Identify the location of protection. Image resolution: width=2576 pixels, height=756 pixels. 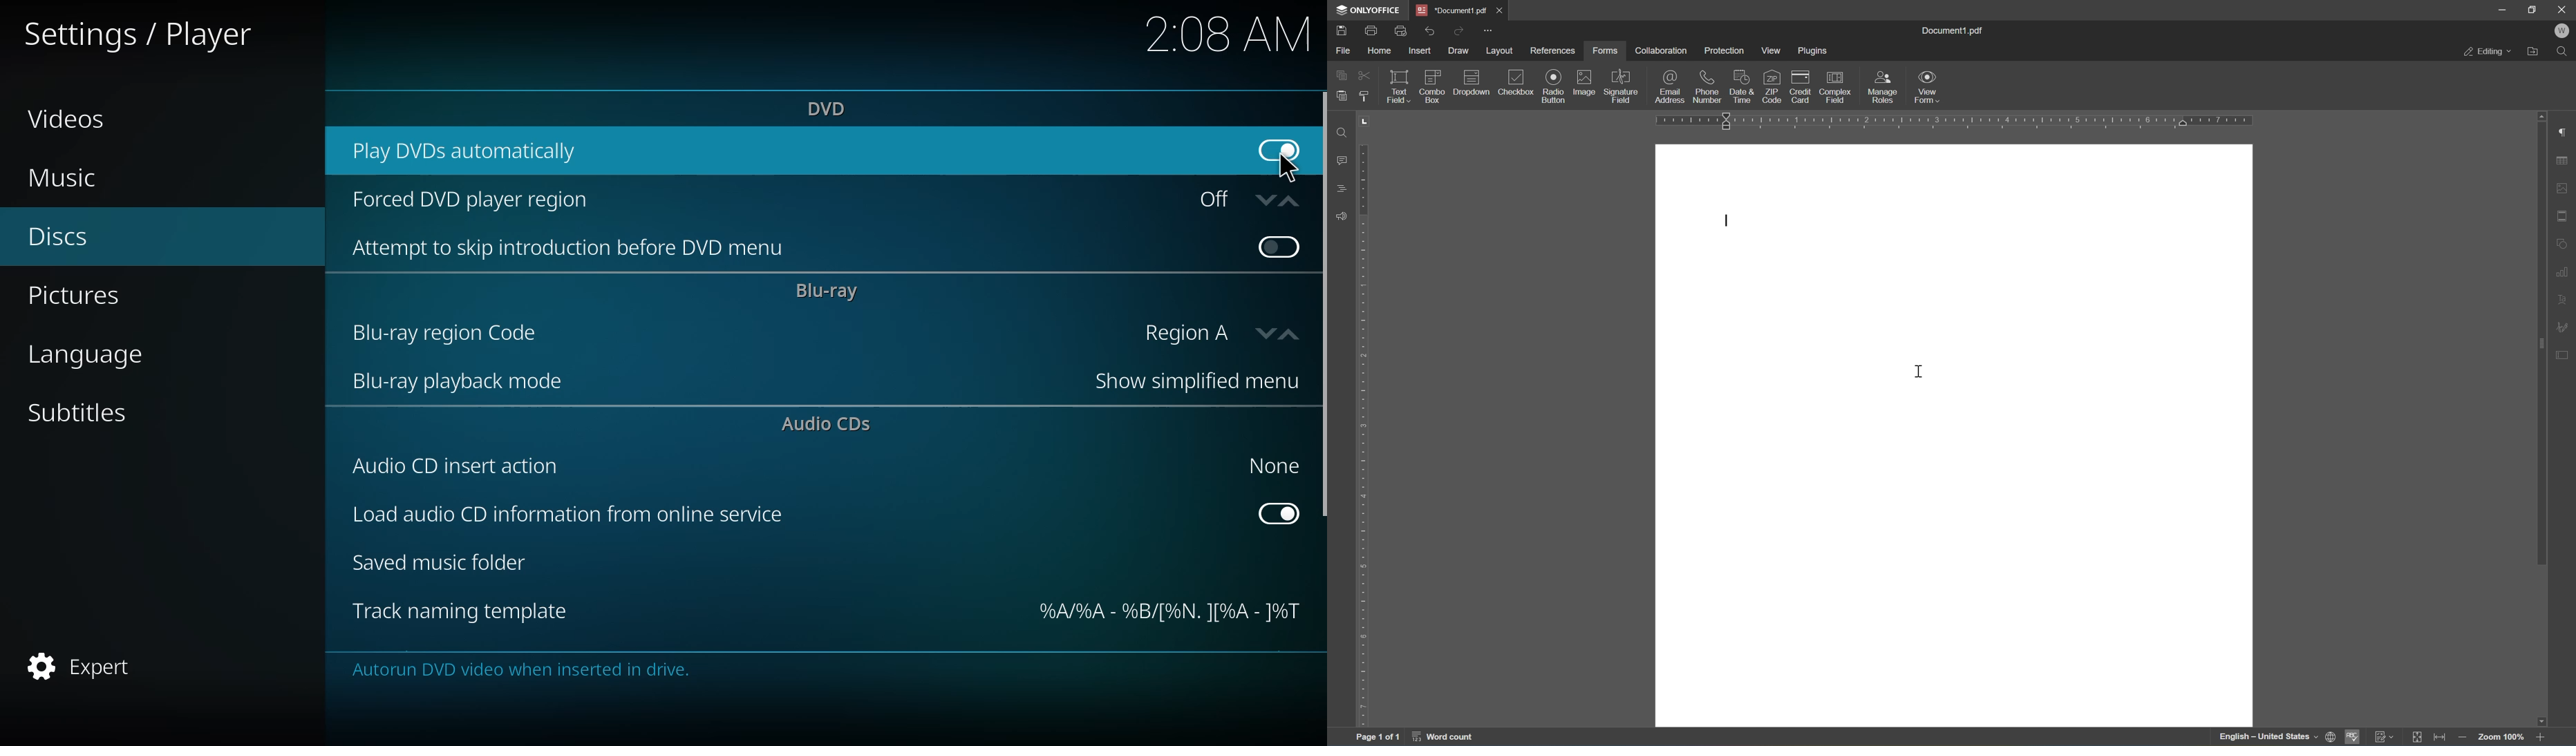
(1727, 52).